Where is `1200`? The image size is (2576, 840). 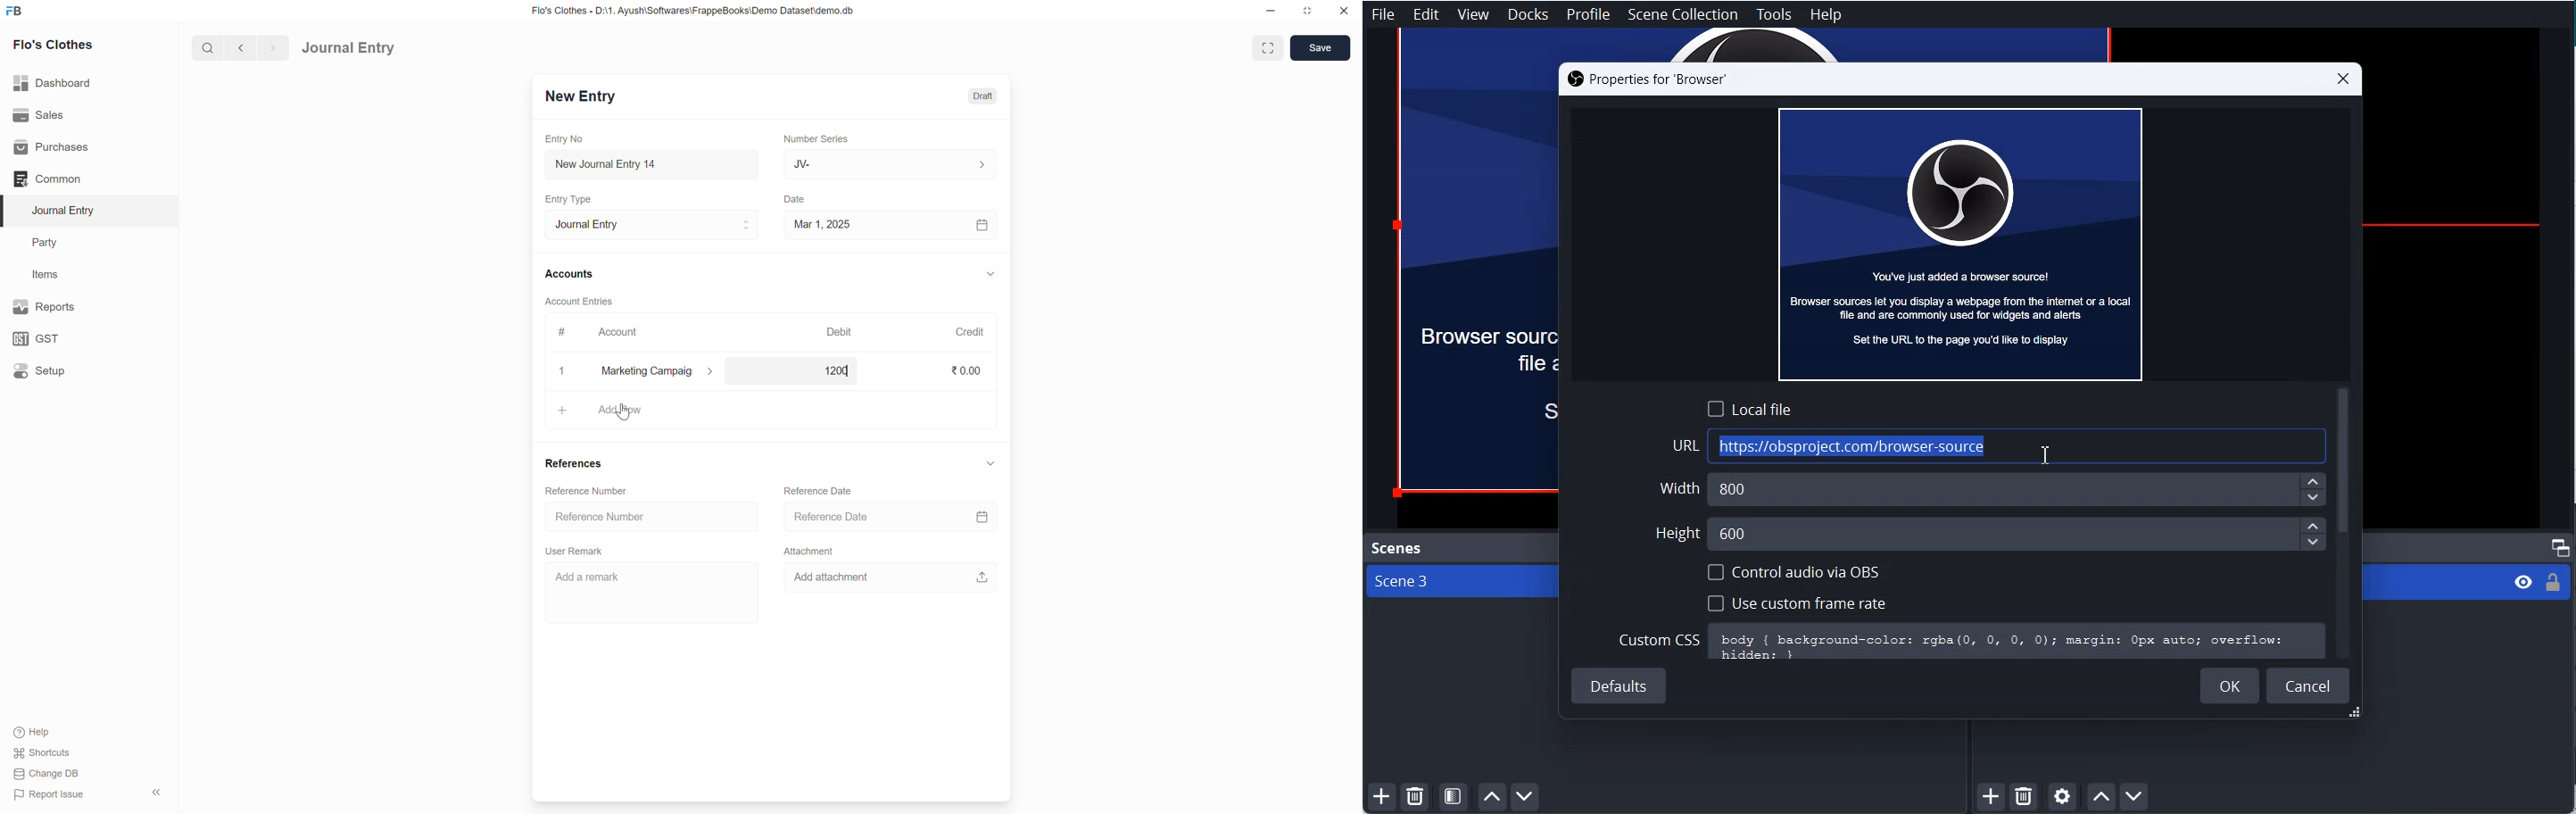
1200 is located at coordinates (832, 370).